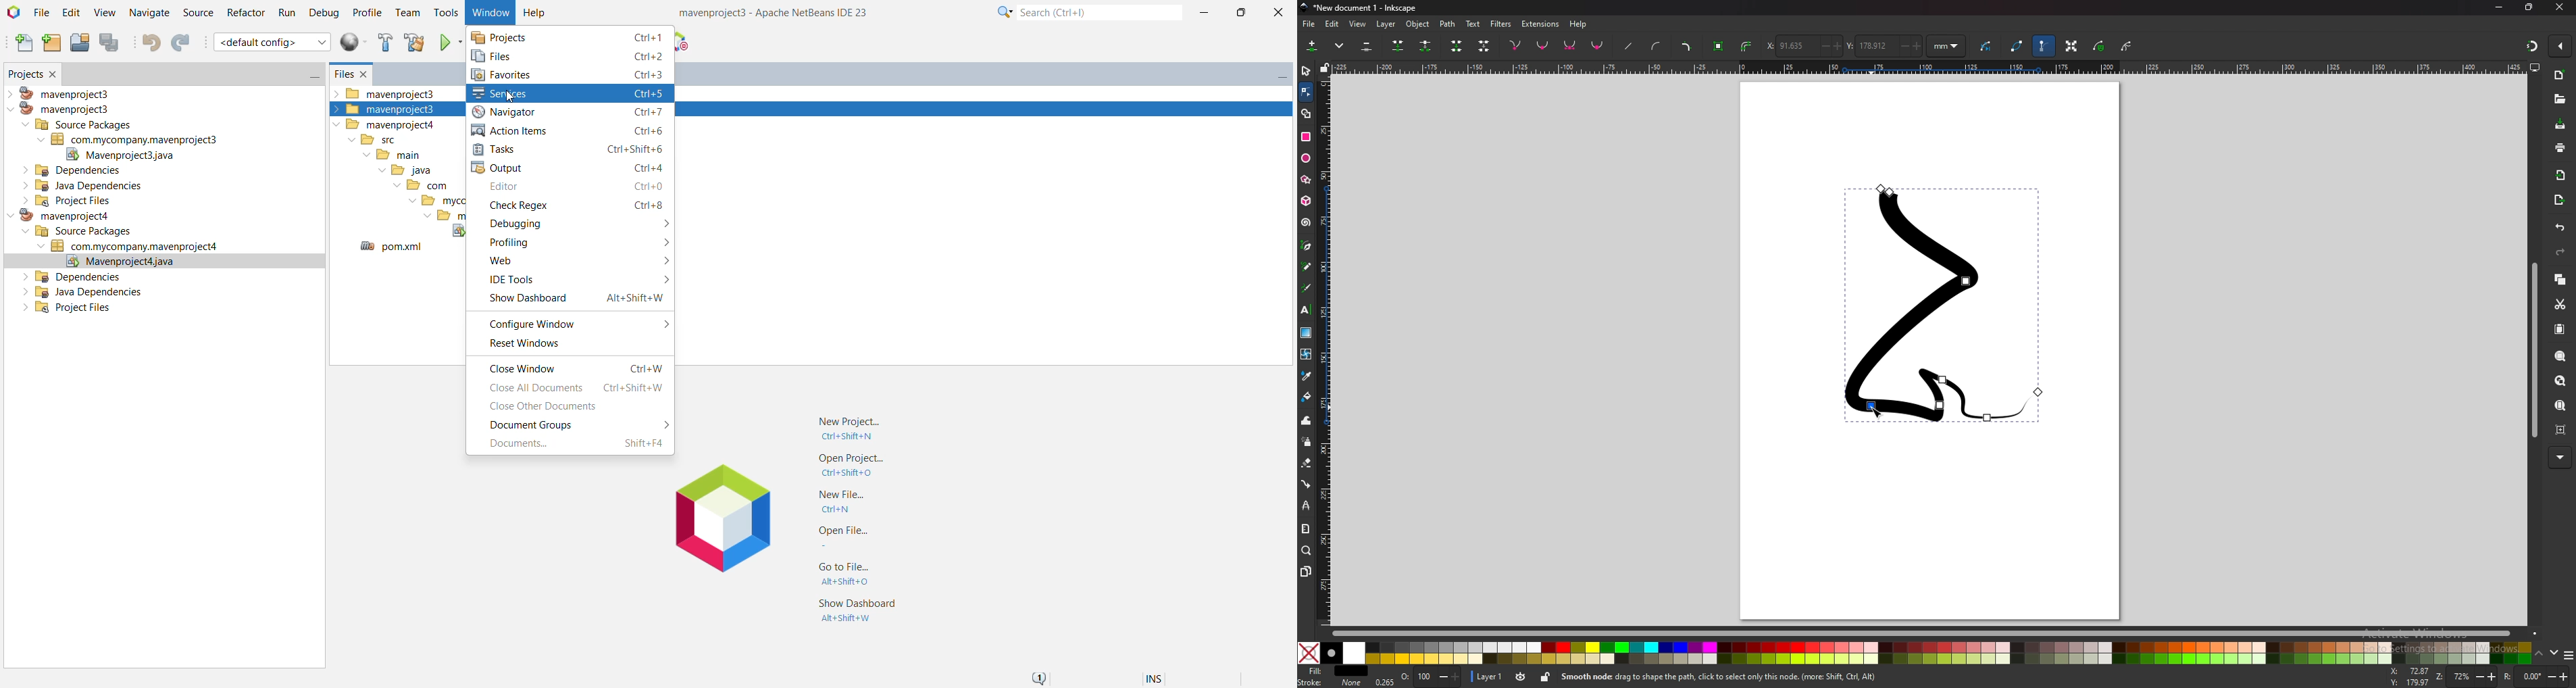  Describe the element at coordinates (1306, 506) in the screenshot. I see `lpe` at that location.